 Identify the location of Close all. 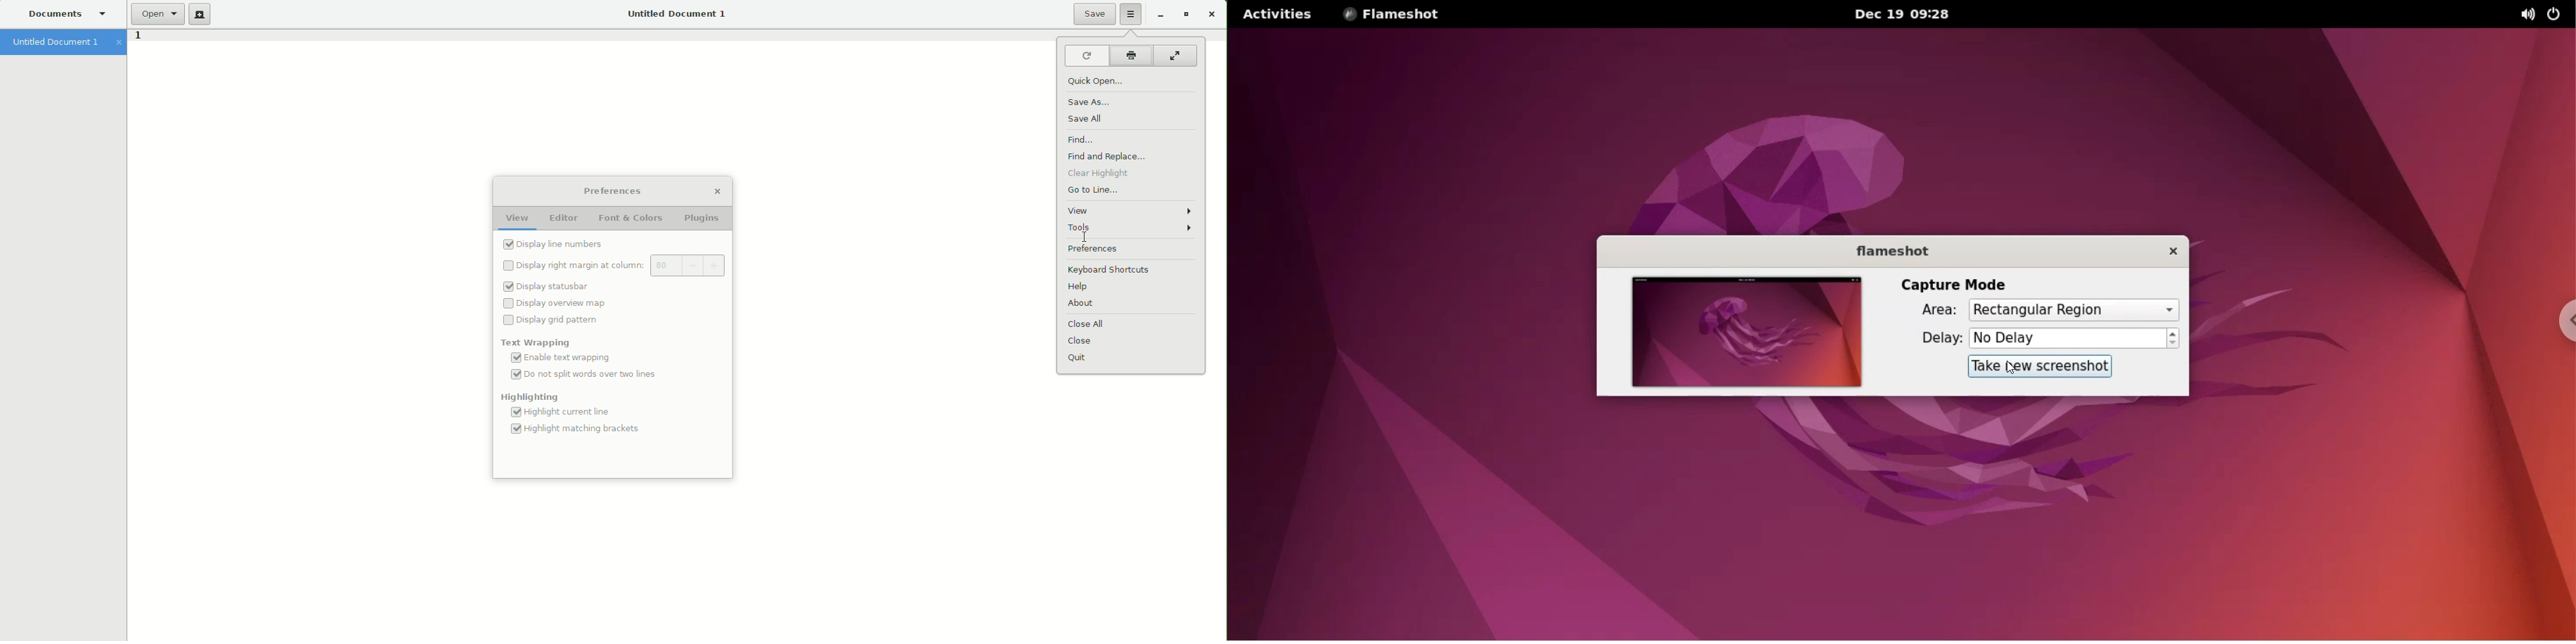
(1089, 326).